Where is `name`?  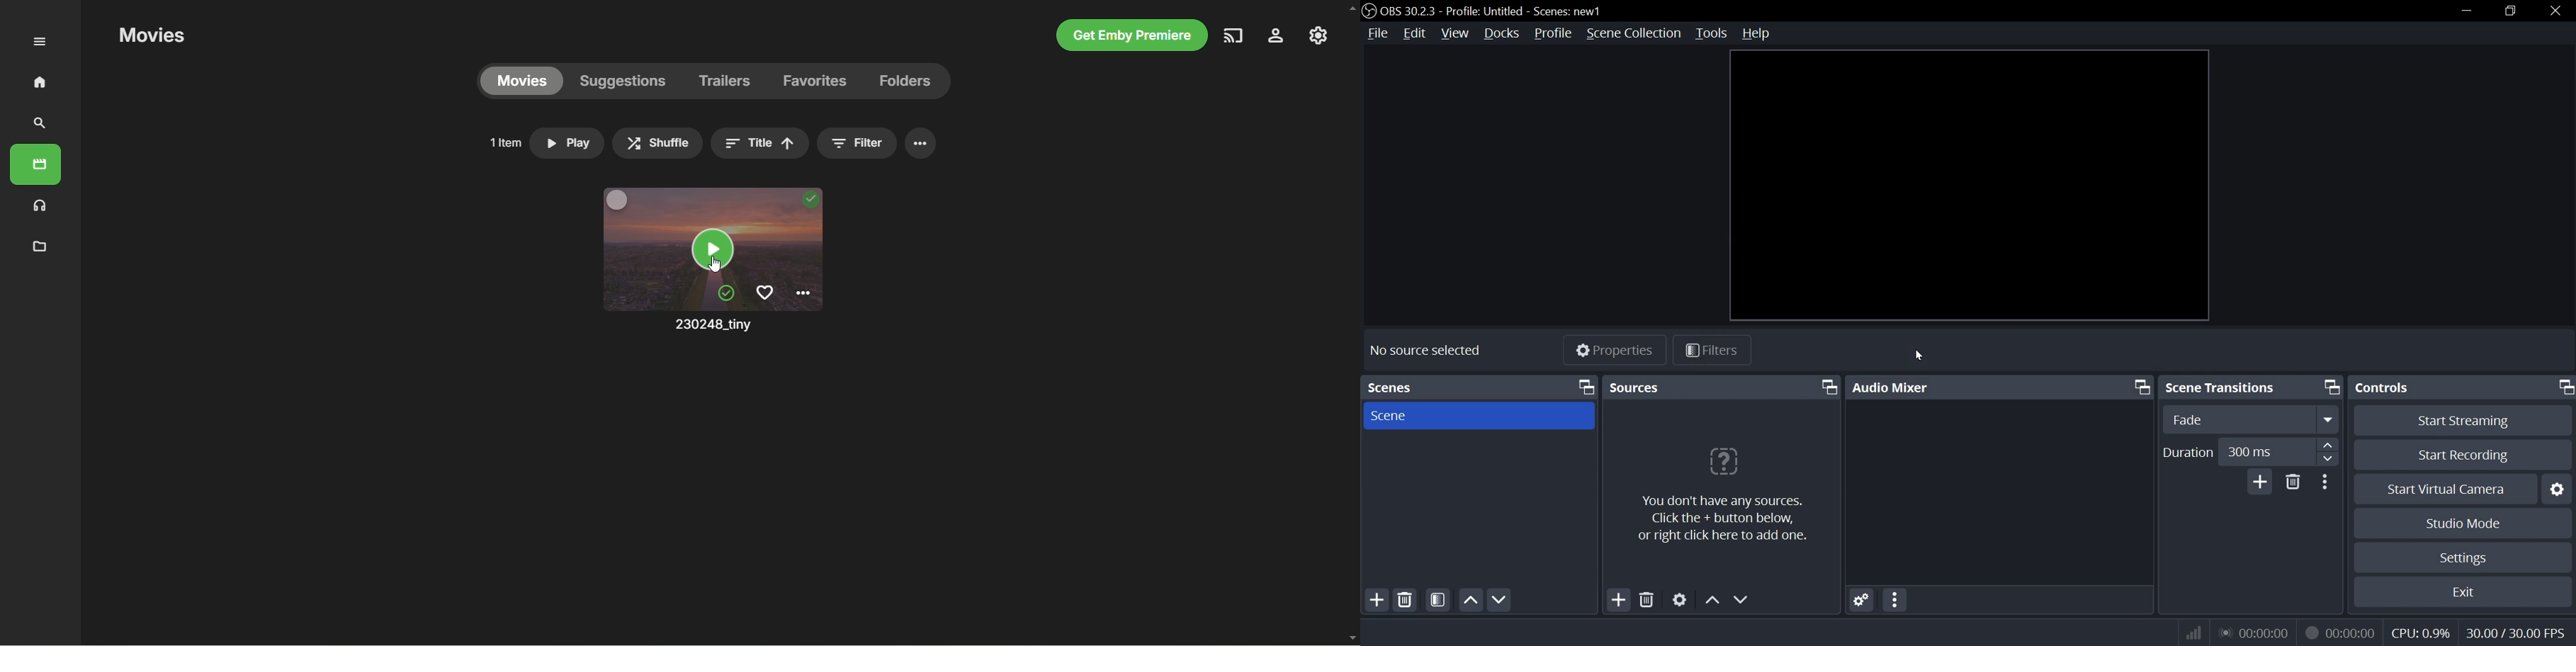 name is located at coordinates (1572, 12).